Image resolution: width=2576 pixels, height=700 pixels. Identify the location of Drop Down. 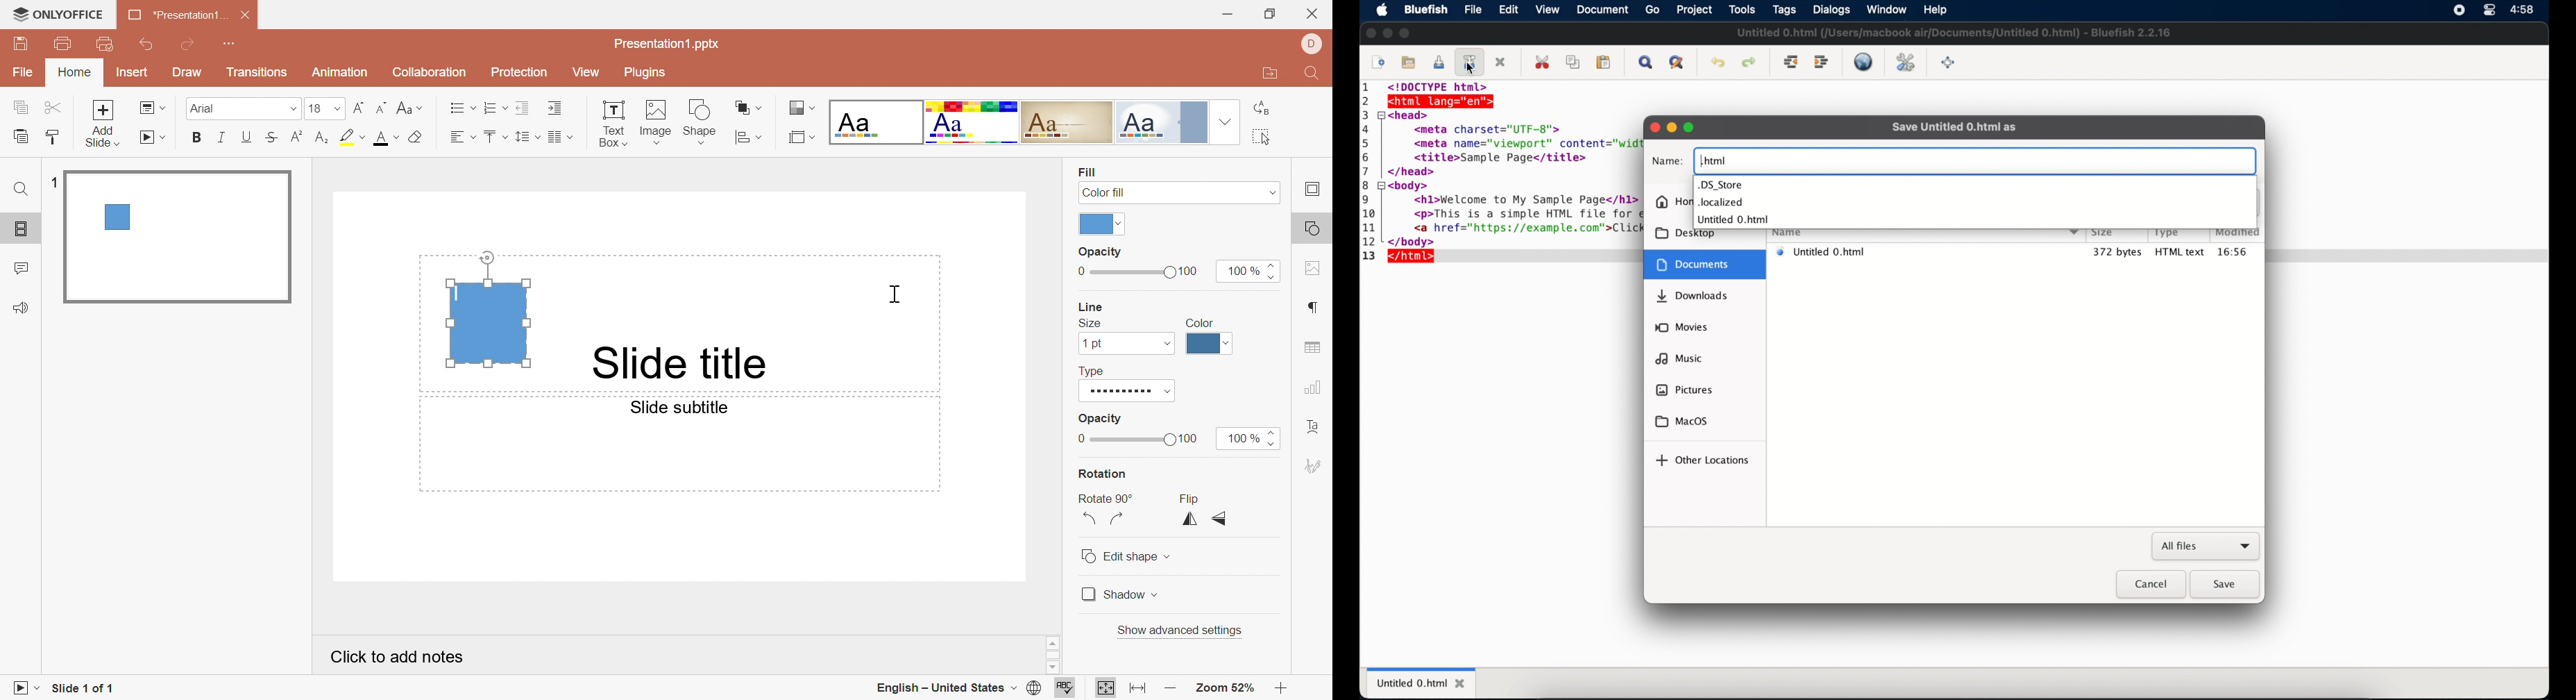
(1122, 224).